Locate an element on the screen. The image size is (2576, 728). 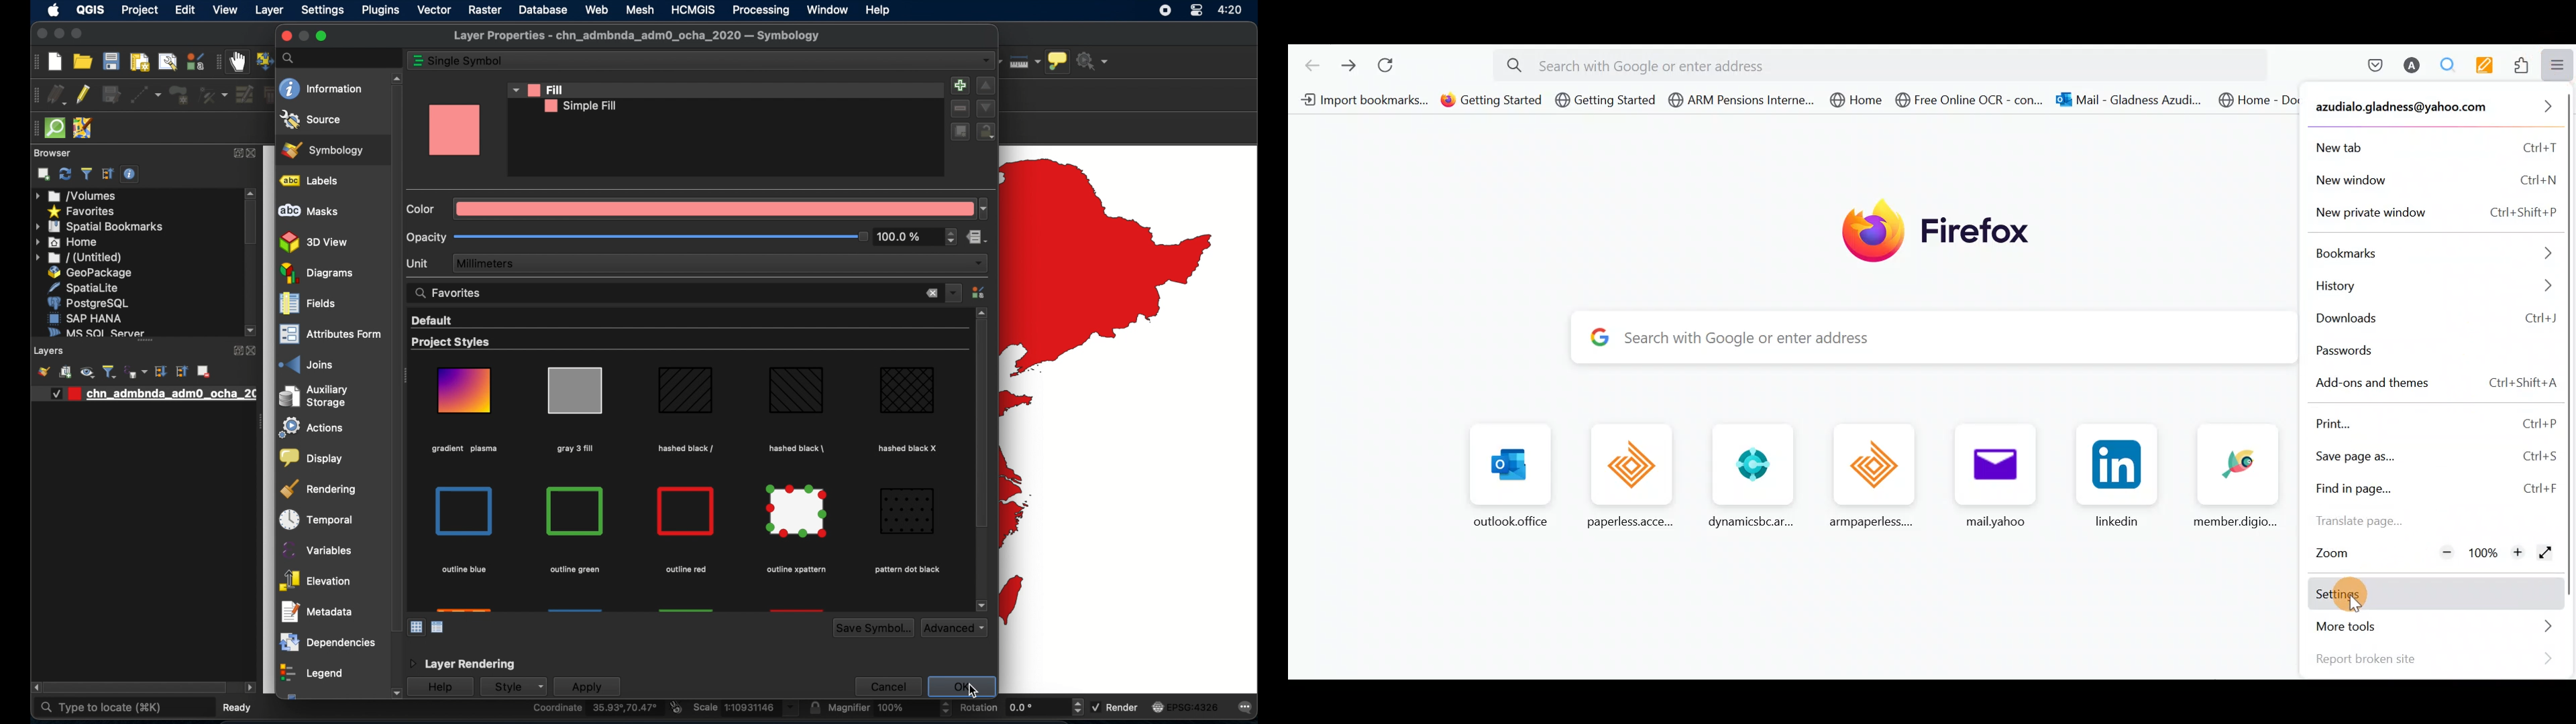
Search bar is located at coordinates (1885, 64).